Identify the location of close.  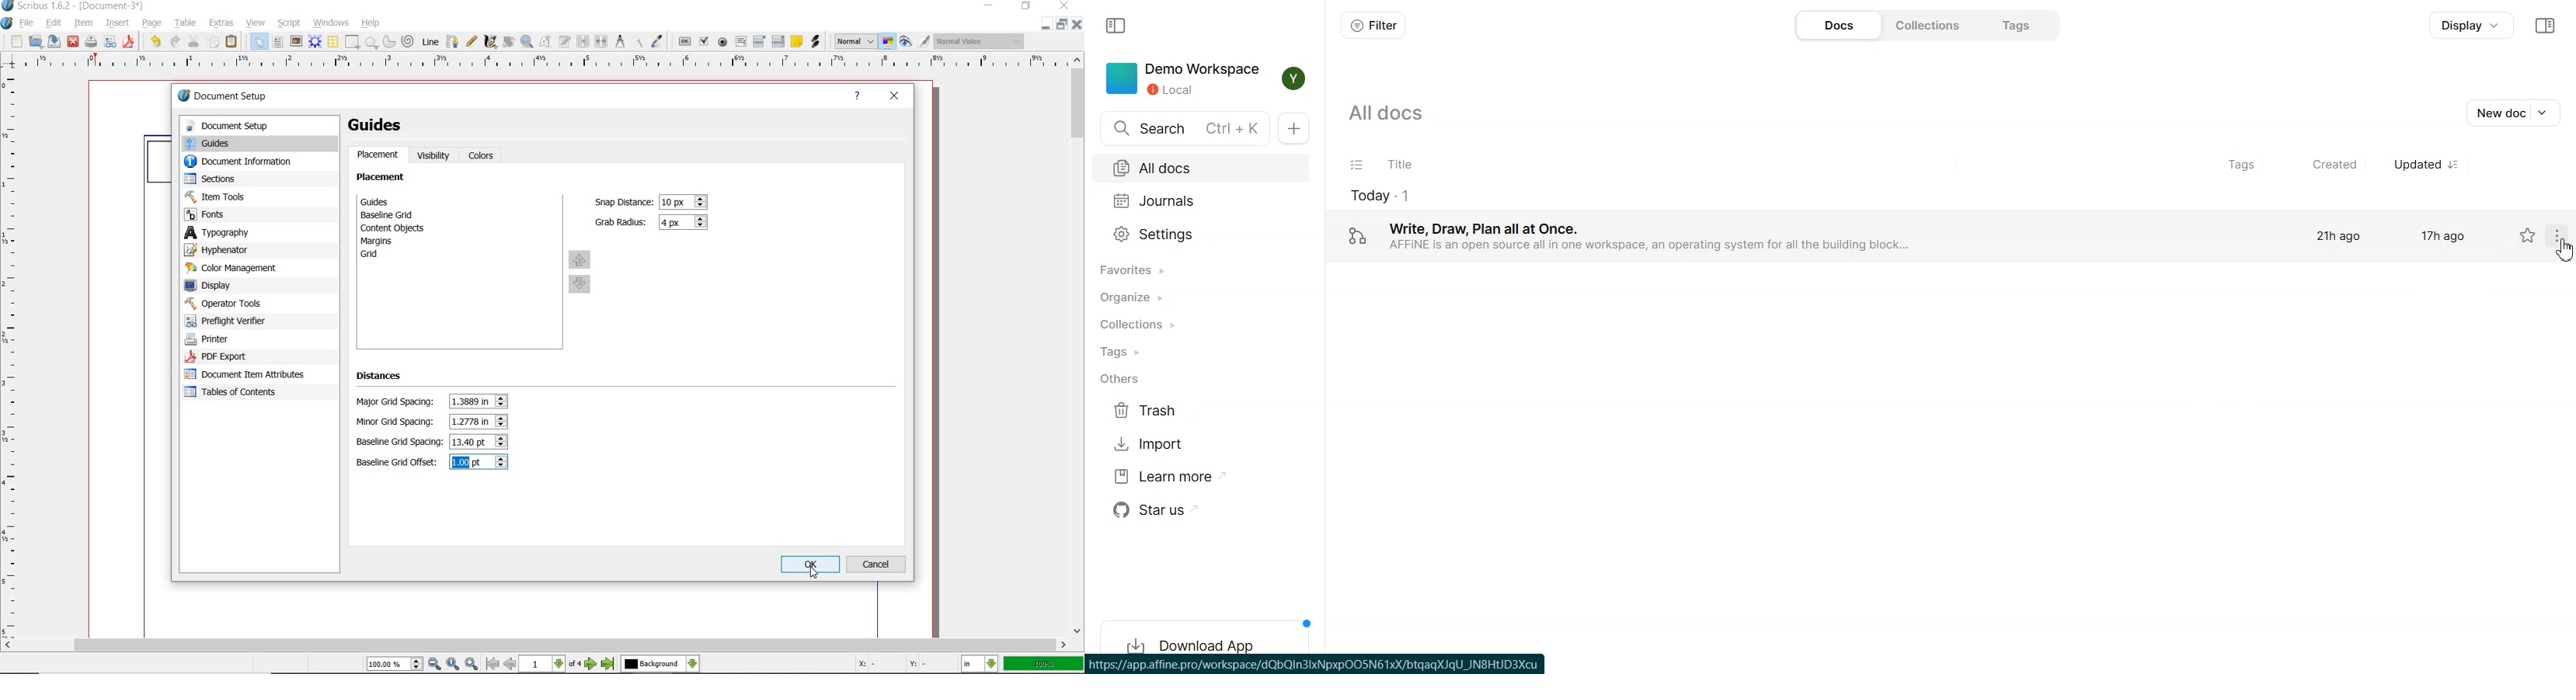
(1079, 24).